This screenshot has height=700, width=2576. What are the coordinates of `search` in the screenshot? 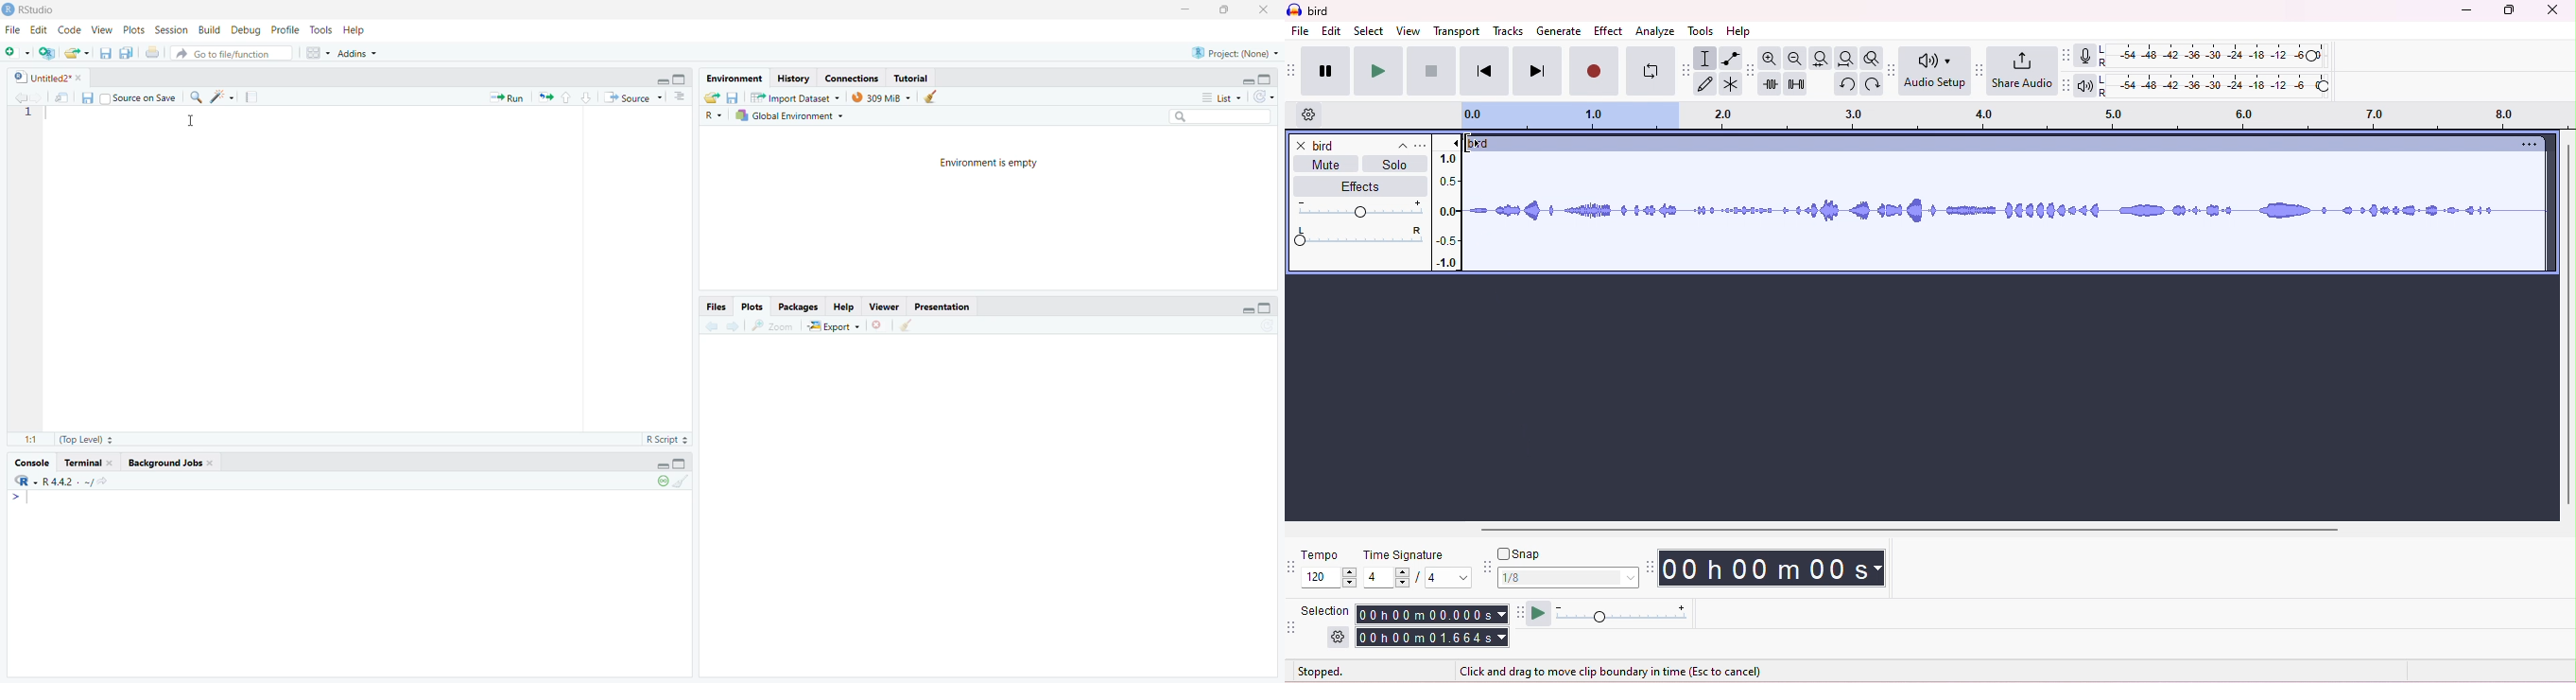 It's located at (1223, 115).